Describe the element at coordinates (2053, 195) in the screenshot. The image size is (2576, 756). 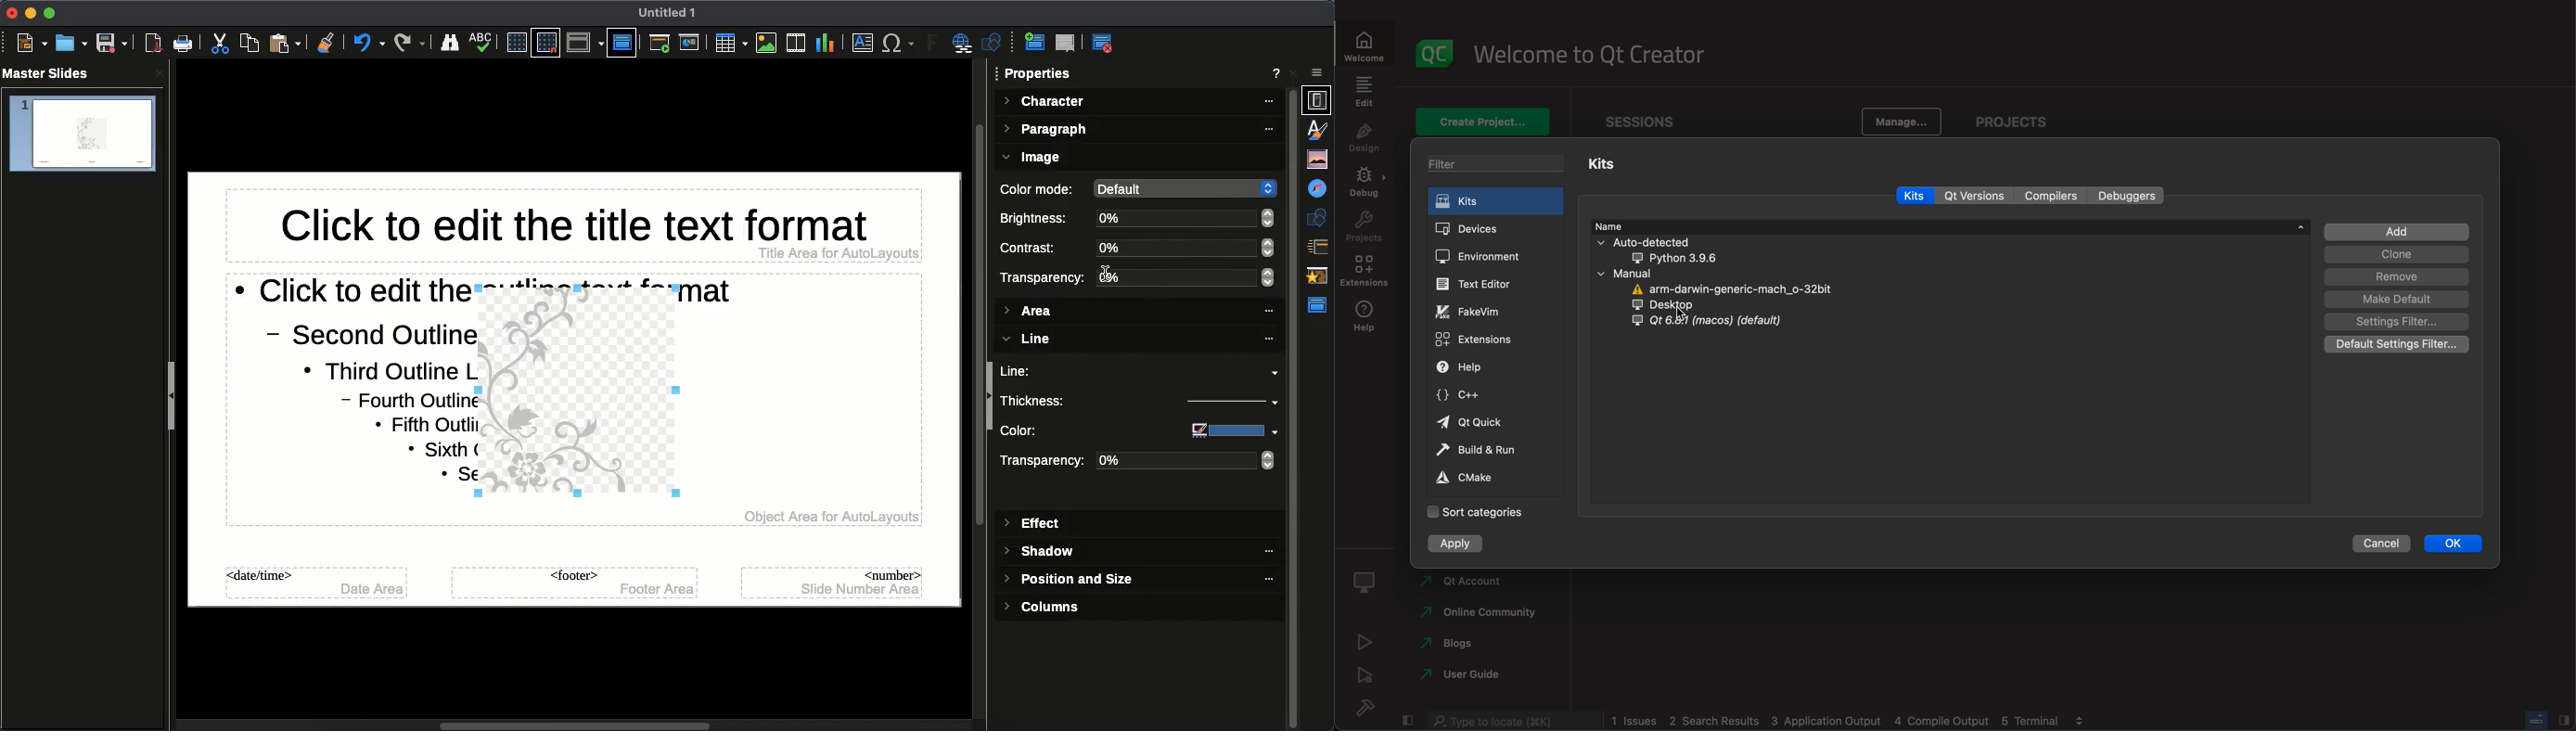
I see `compilers` at that location.